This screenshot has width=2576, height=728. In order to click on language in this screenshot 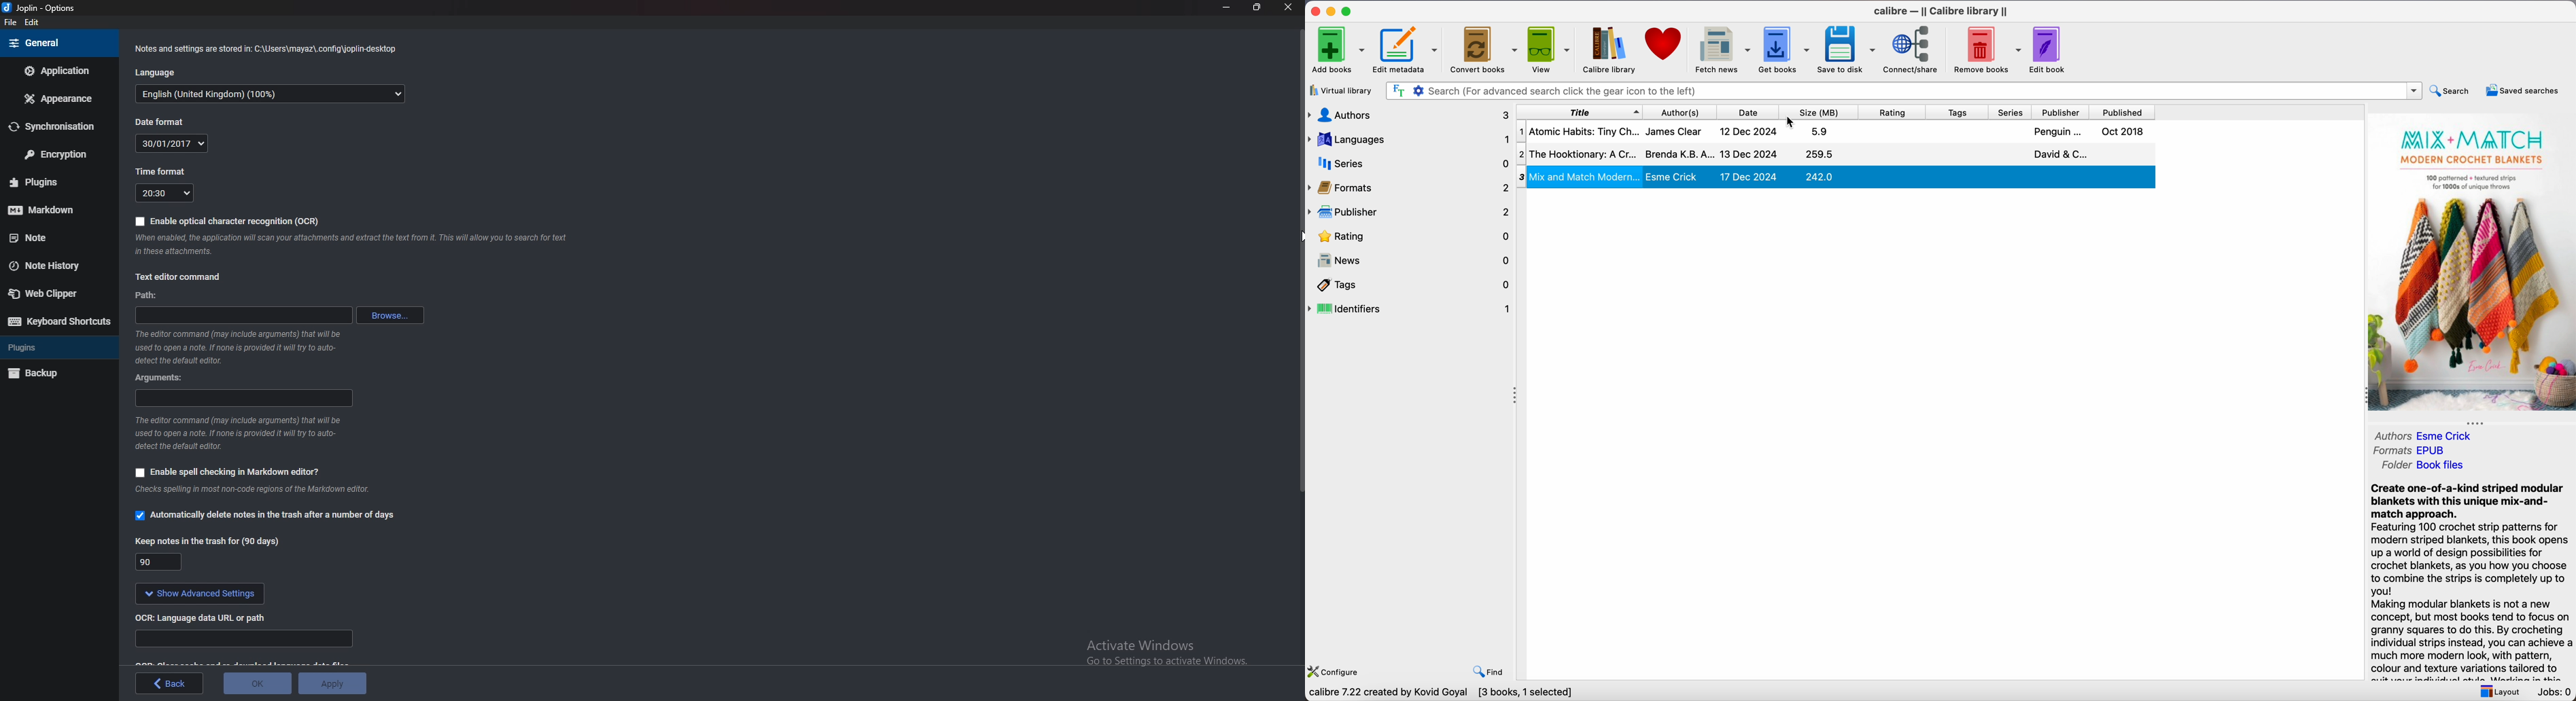, I will do `click(156, 73)`.